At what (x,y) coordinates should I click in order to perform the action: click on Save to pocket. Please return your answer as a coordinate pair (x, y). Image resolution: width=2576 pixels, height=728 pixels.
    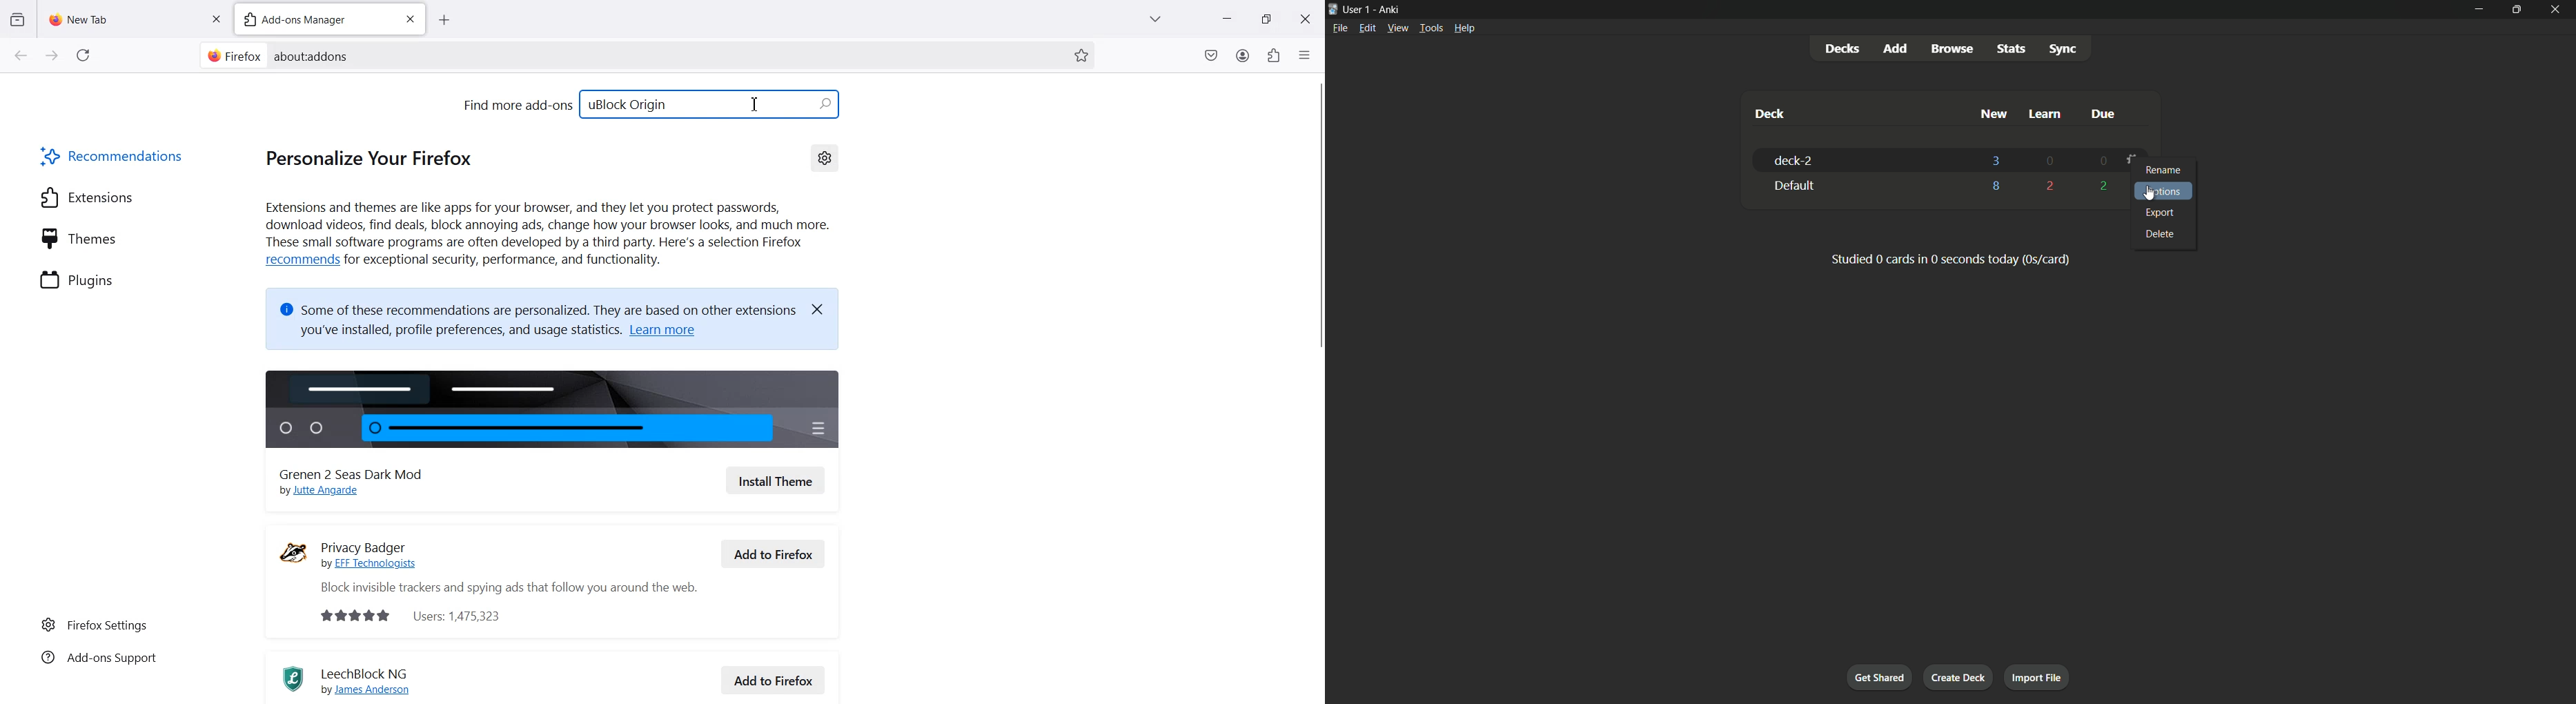
    Looking at the image, I should click on (1212, 55).